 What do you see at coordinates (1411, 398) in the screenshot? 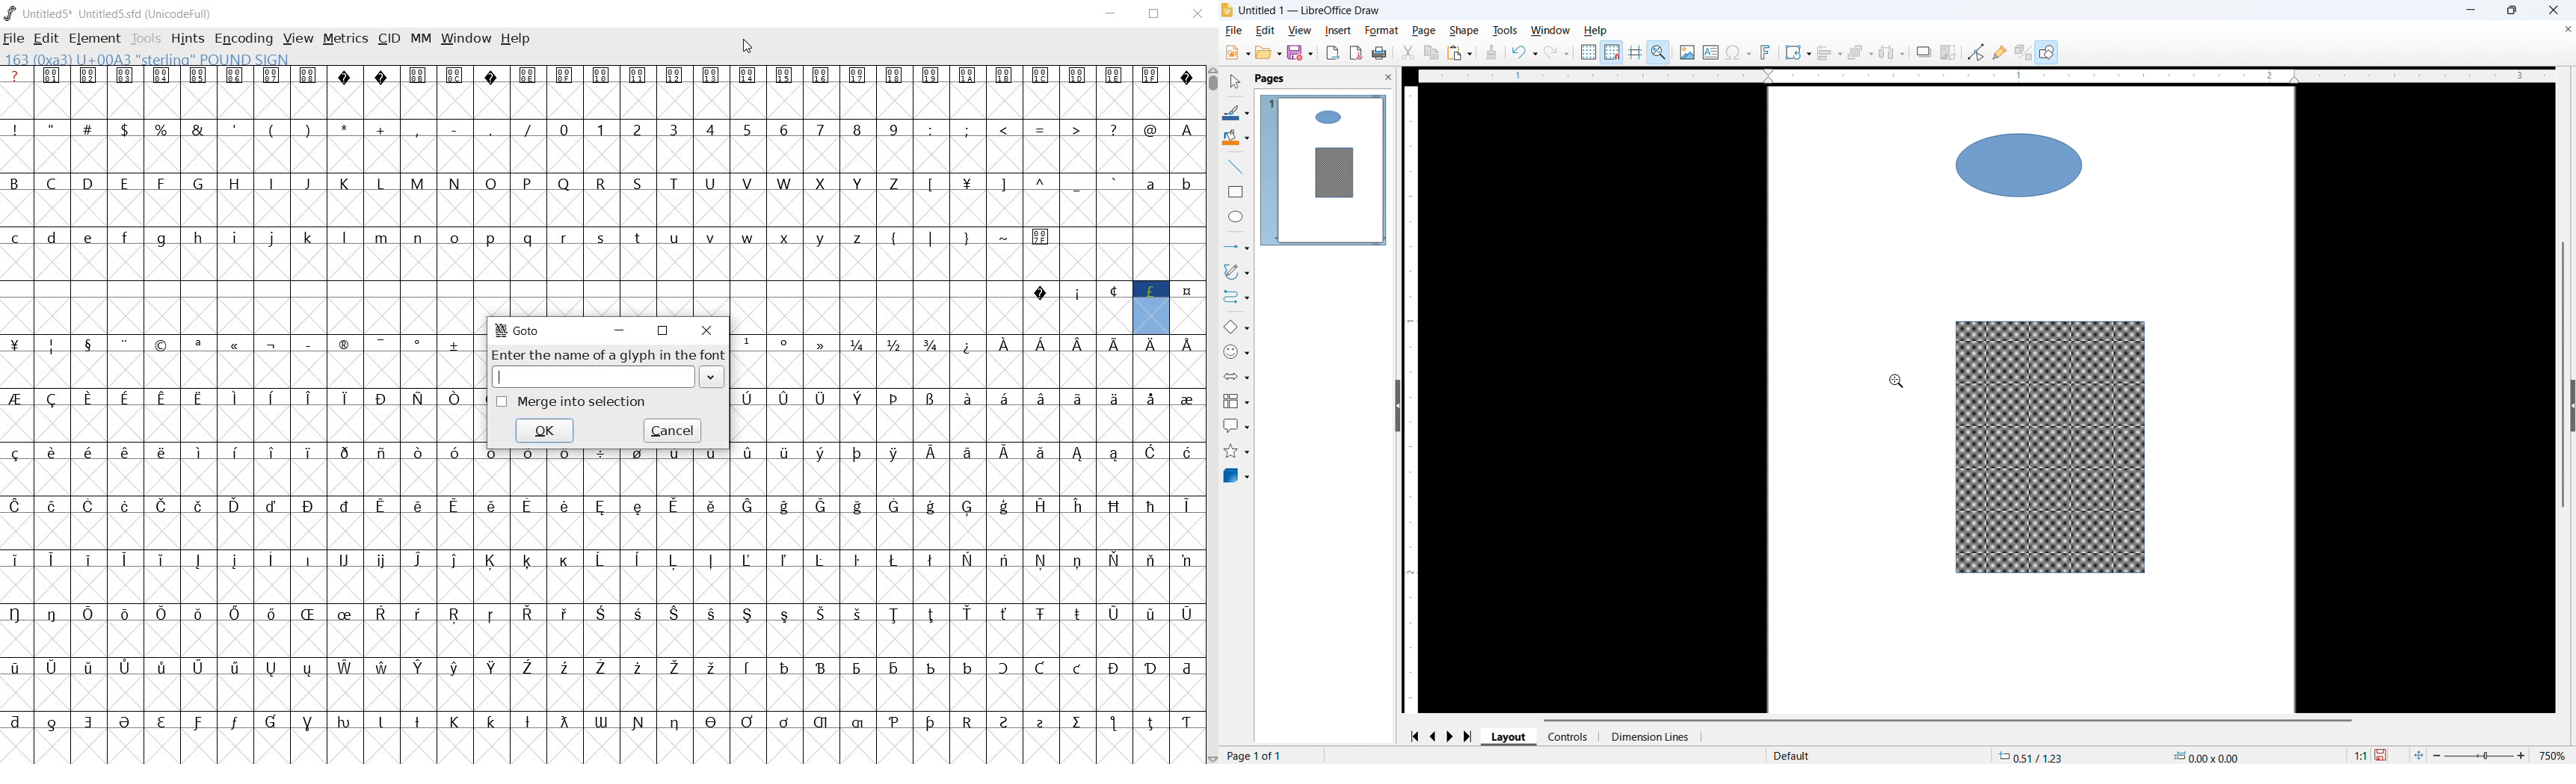
I see `Vertical ruler ` at bounding box center [1411, 398].